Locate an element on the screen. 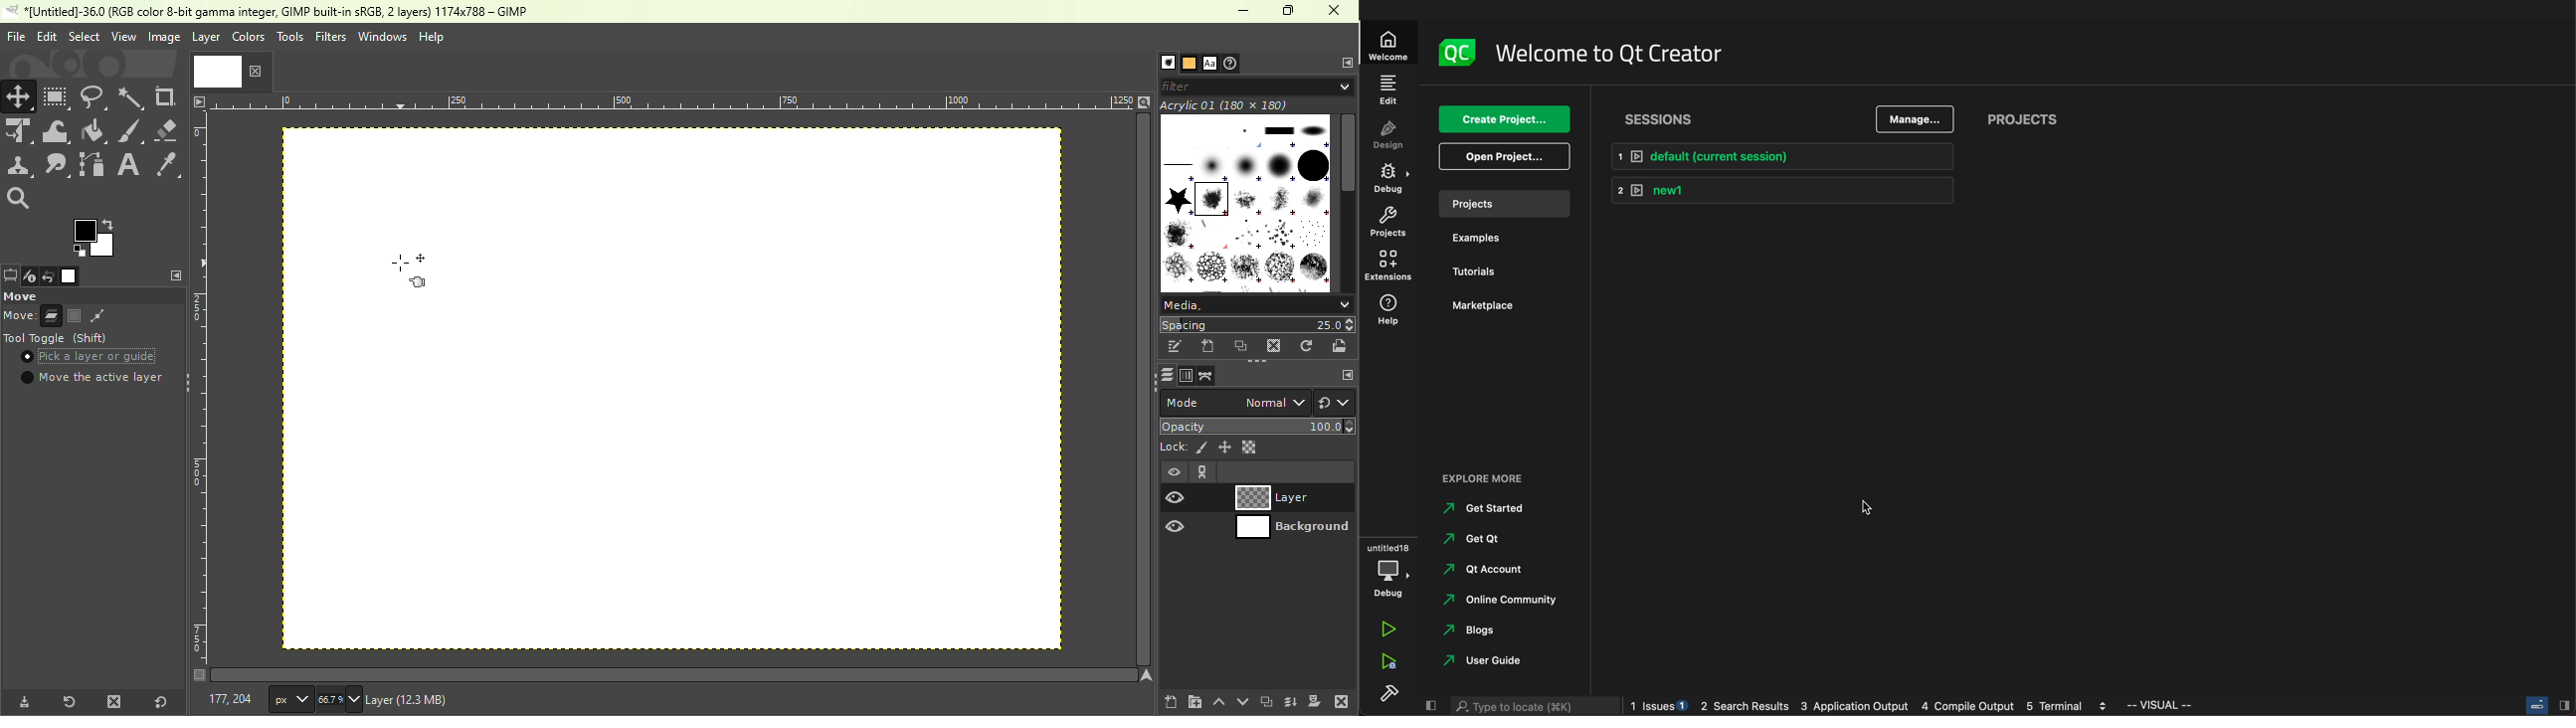 This screenshot has height=728, width=2576. Zoom tool is located at coordinates (24, 199).